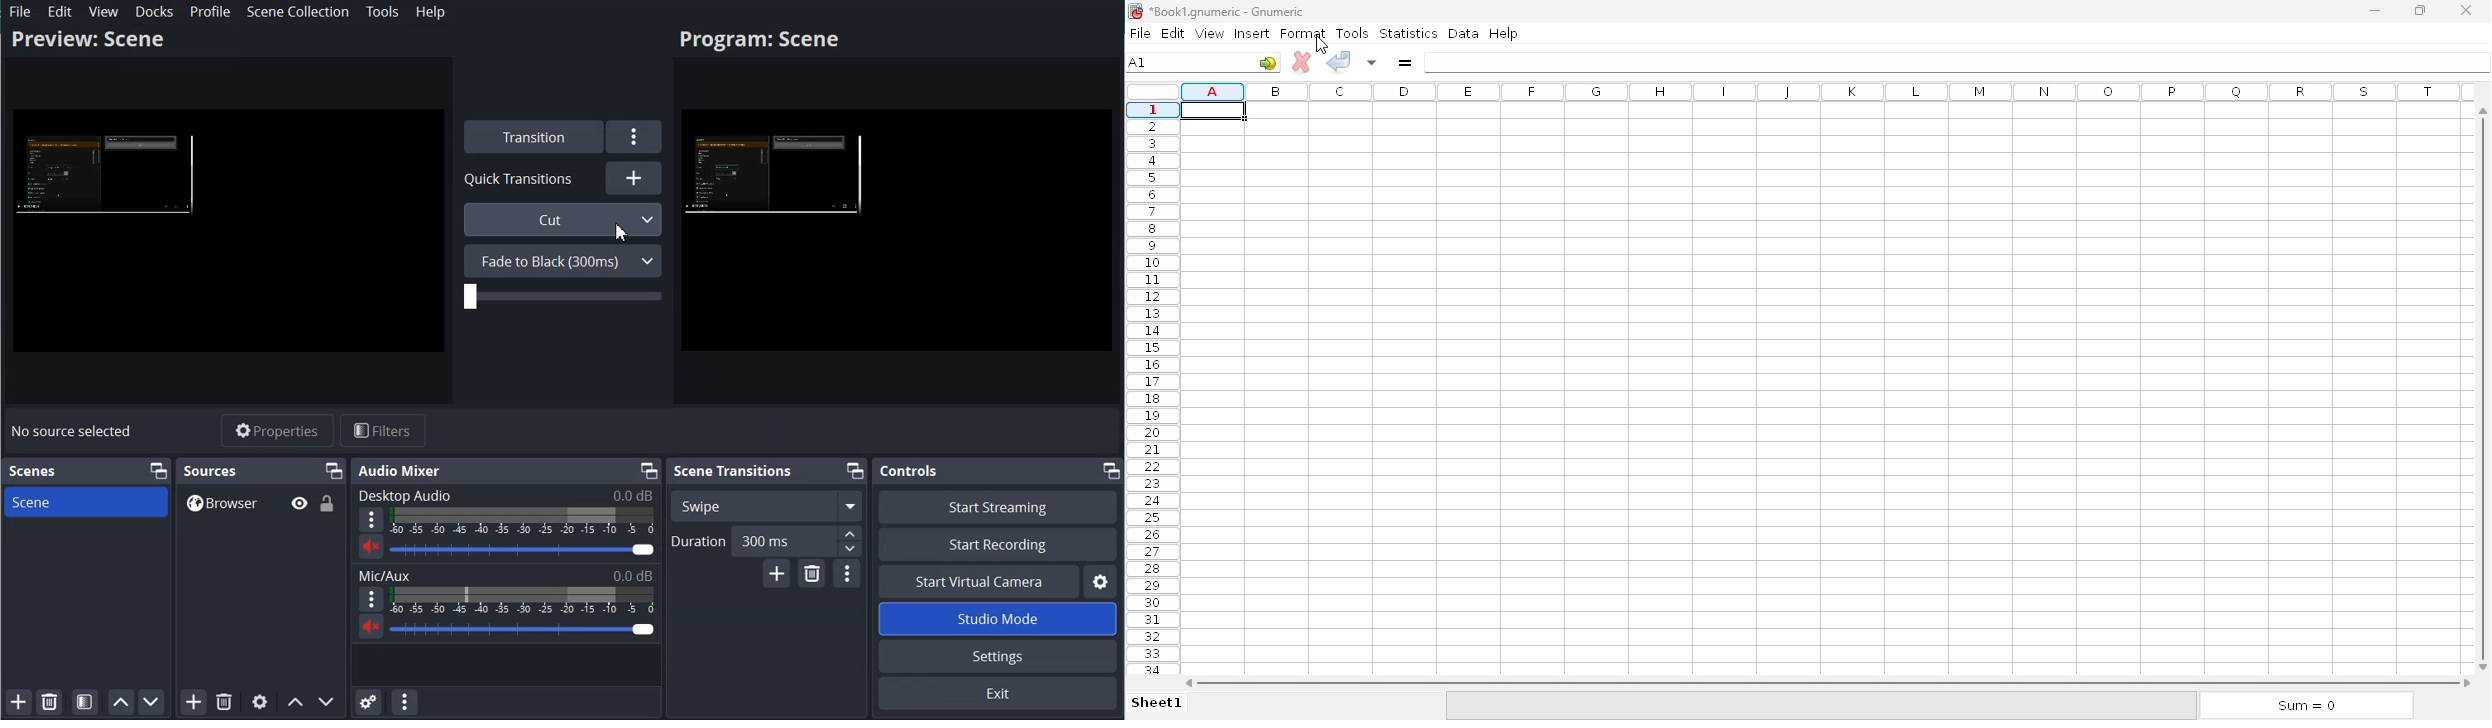 Image resolution: width=2492 pixels, height=728 pixels. What do you see at coordinates (211, 470) in the screenshot?
I see `Text` at bounding box center [211, 470].